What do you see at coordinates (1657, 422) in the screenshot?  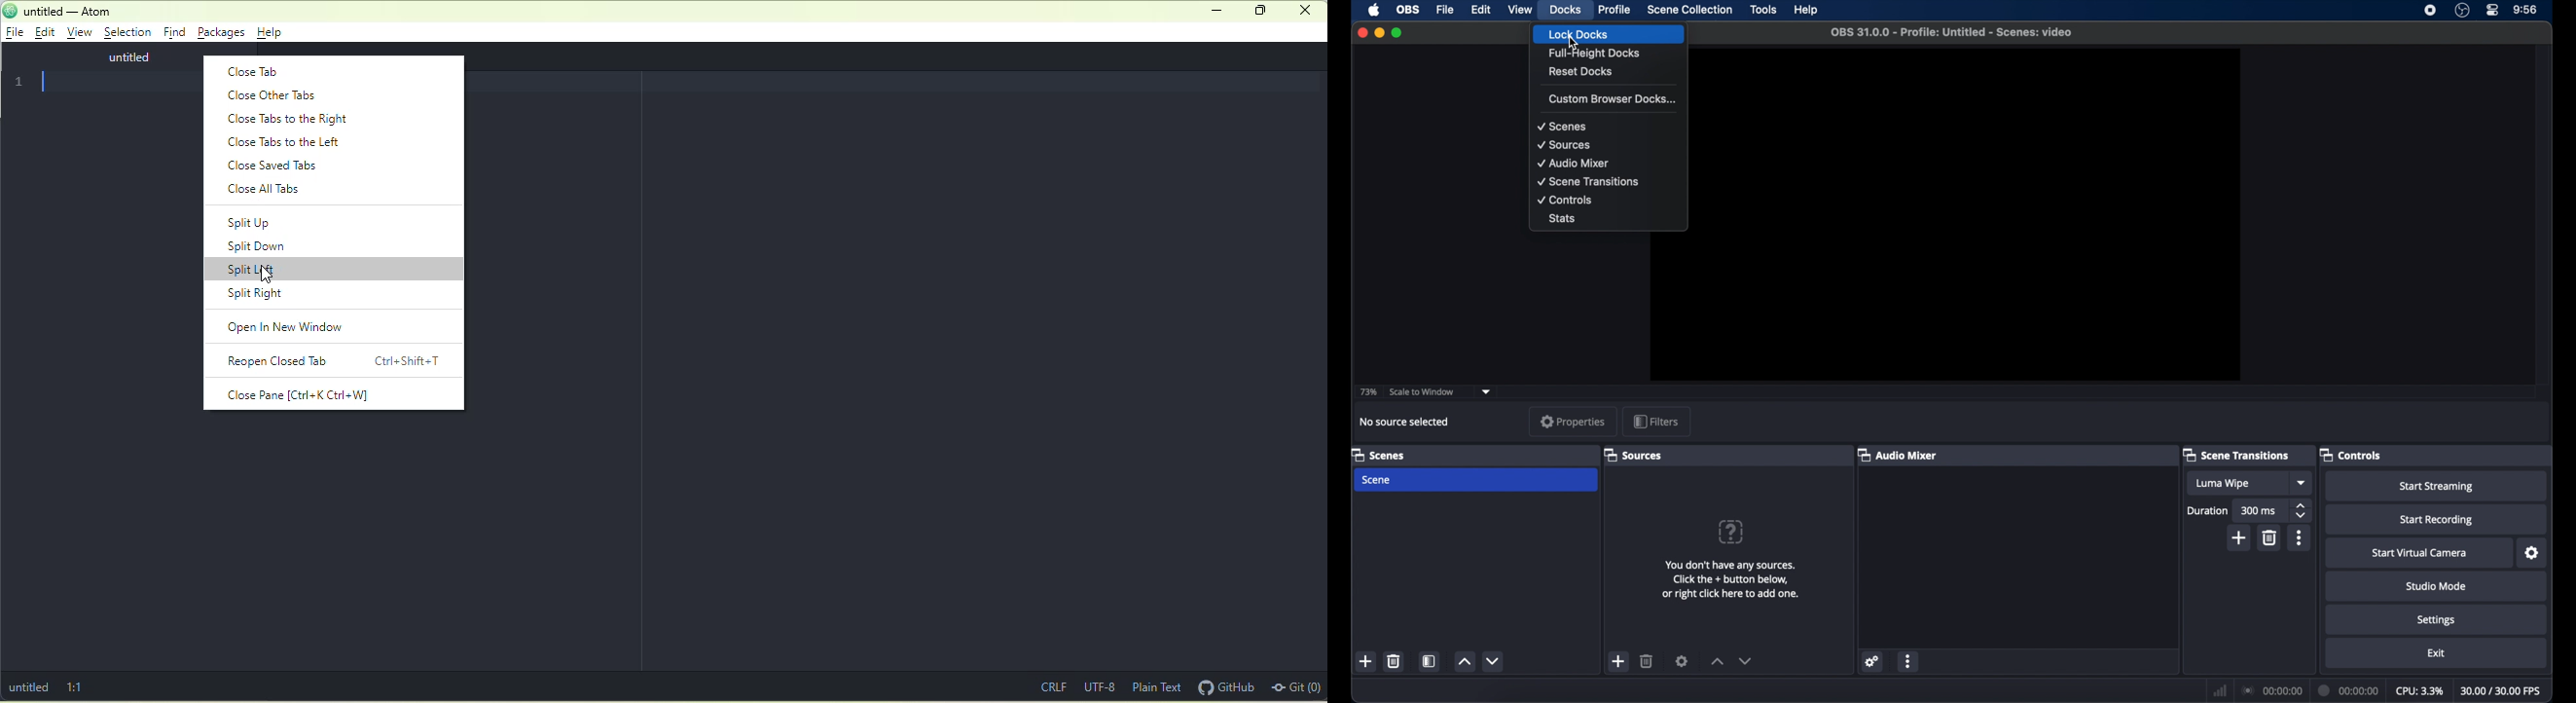 I see `filters` at bounding box center [1657, 422].